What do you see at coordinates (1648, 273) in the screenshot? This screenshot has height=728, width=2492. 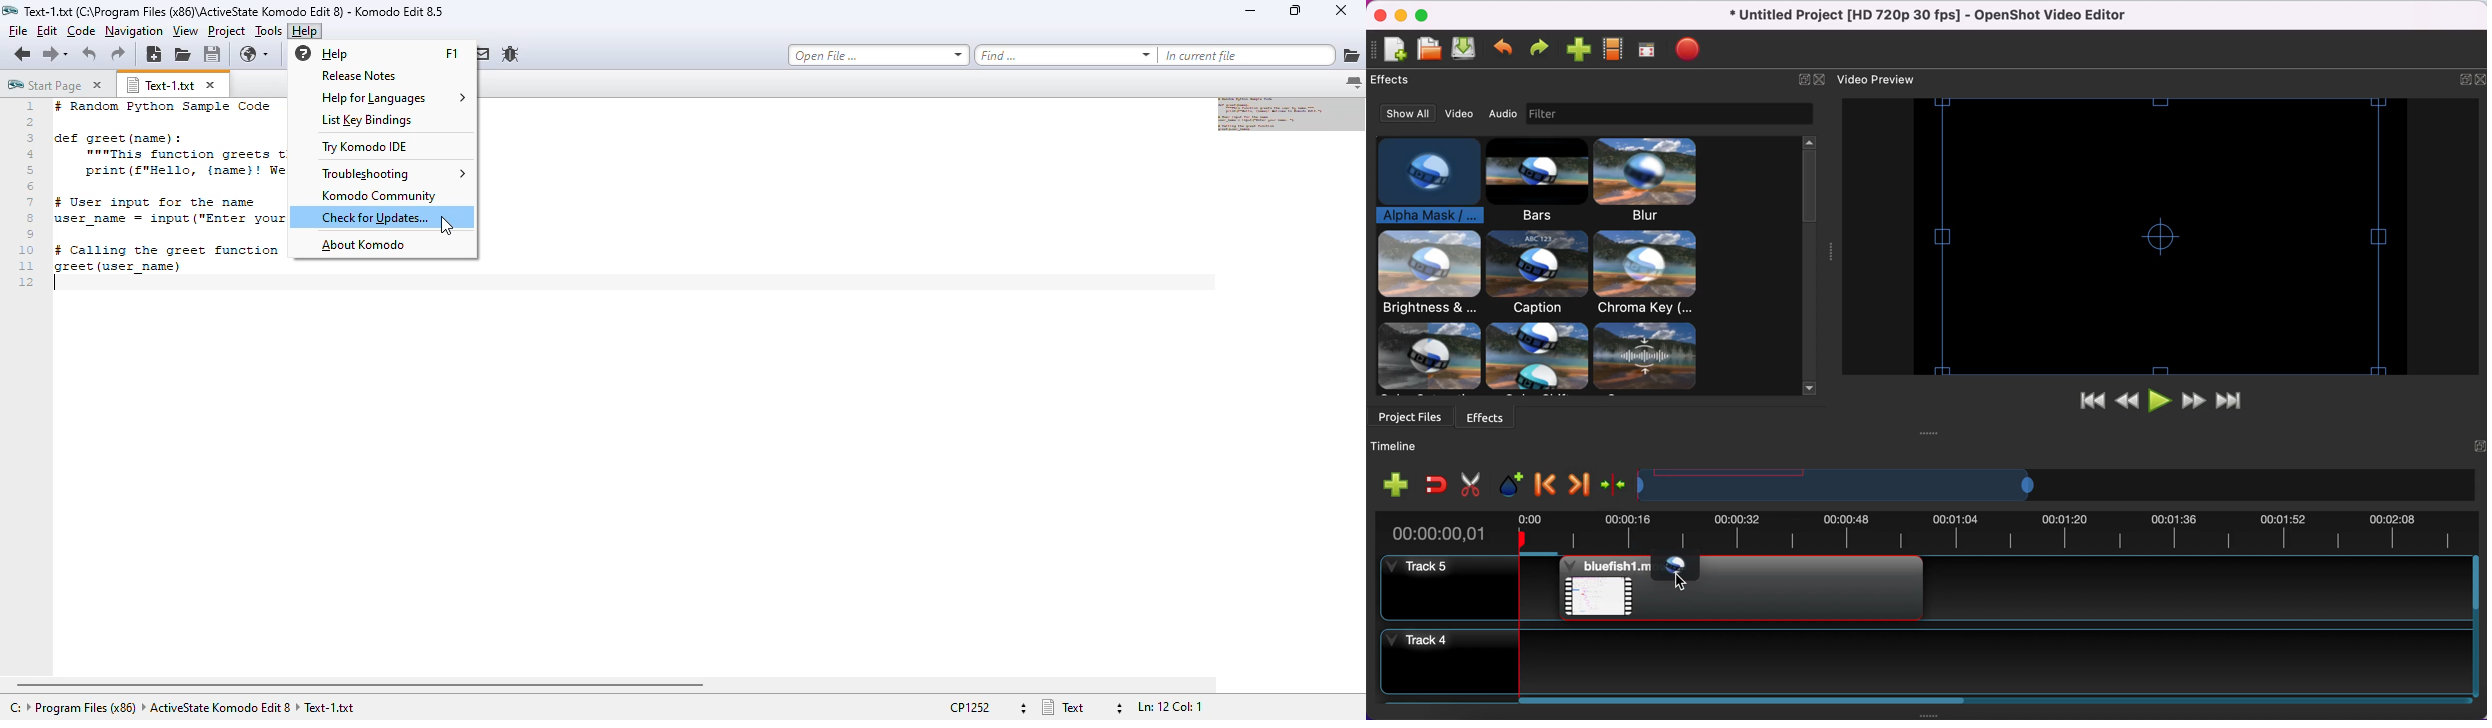 I see `chroma key` at bounding box center [1648, 273].